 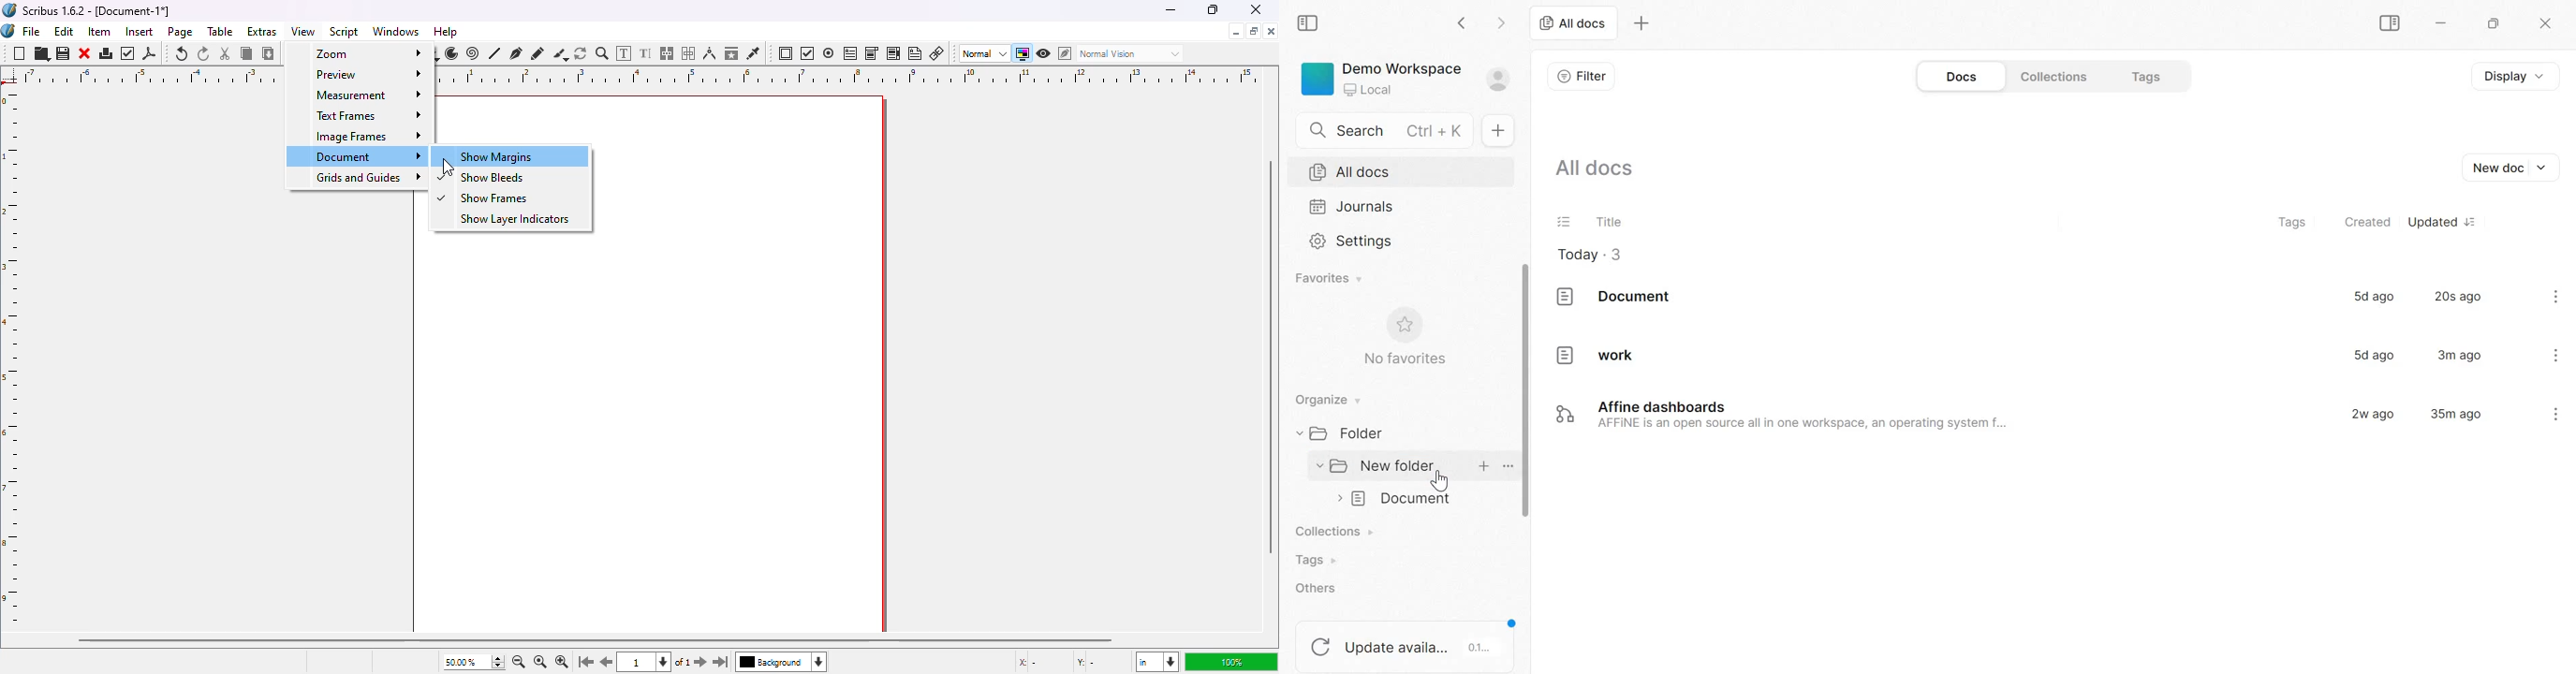 What do you see at coordinates (602, 53) in the screenshot?
I see `zoom in or out` at bounding box center [602, 53].